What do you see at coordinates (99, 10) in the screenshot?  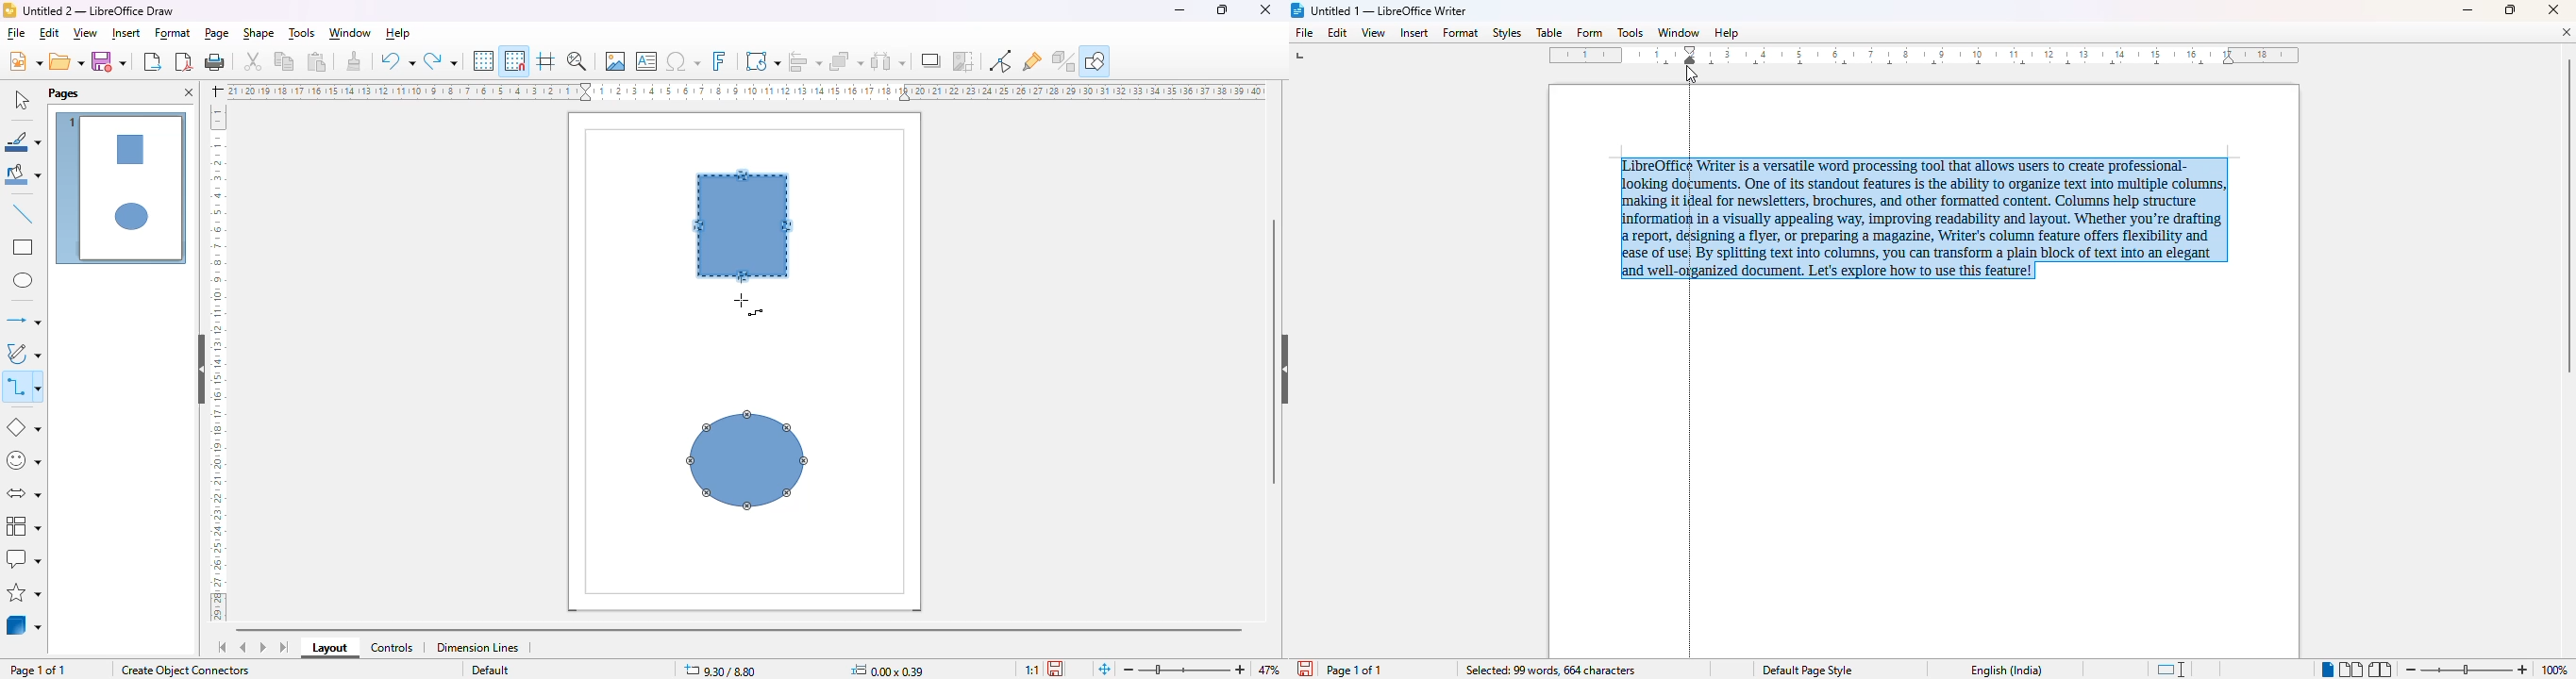 I see `Untitled 2 - LibreOffice Draw` at bounding box center [99, 10].